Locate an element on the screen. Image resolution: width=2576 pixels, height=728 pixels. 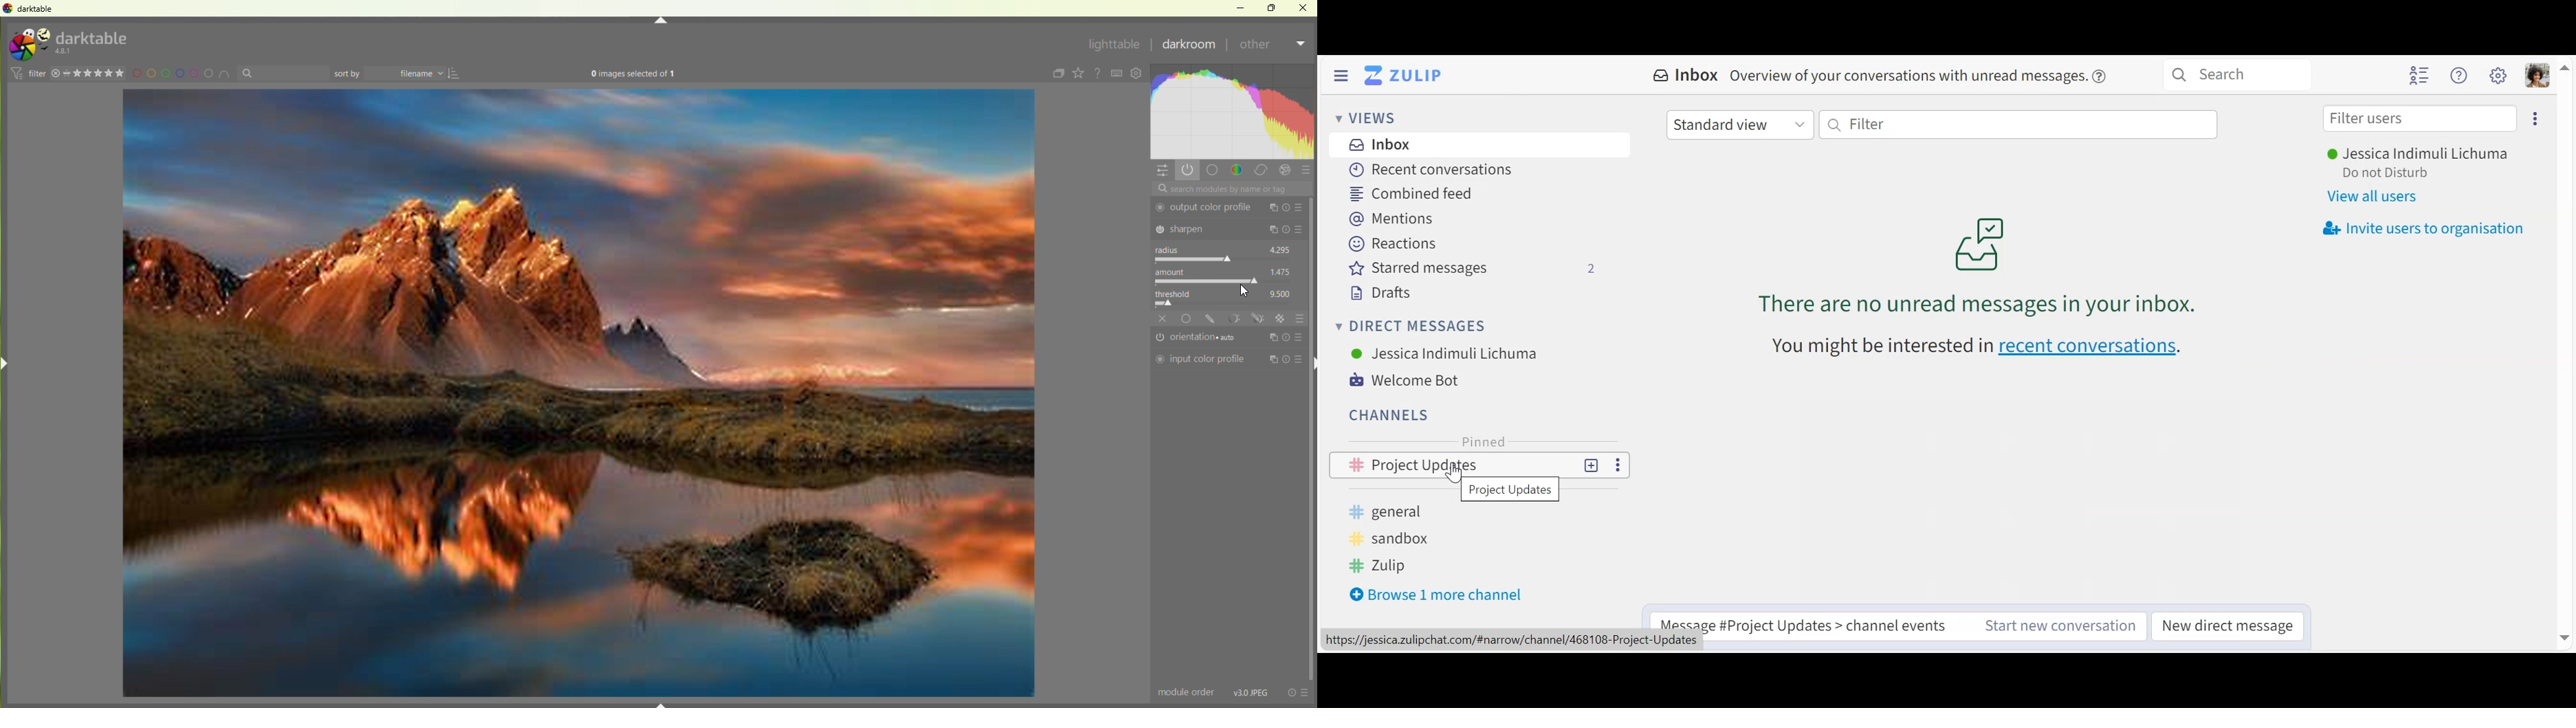
Quick access panel is located at coordinates (1163, 171).